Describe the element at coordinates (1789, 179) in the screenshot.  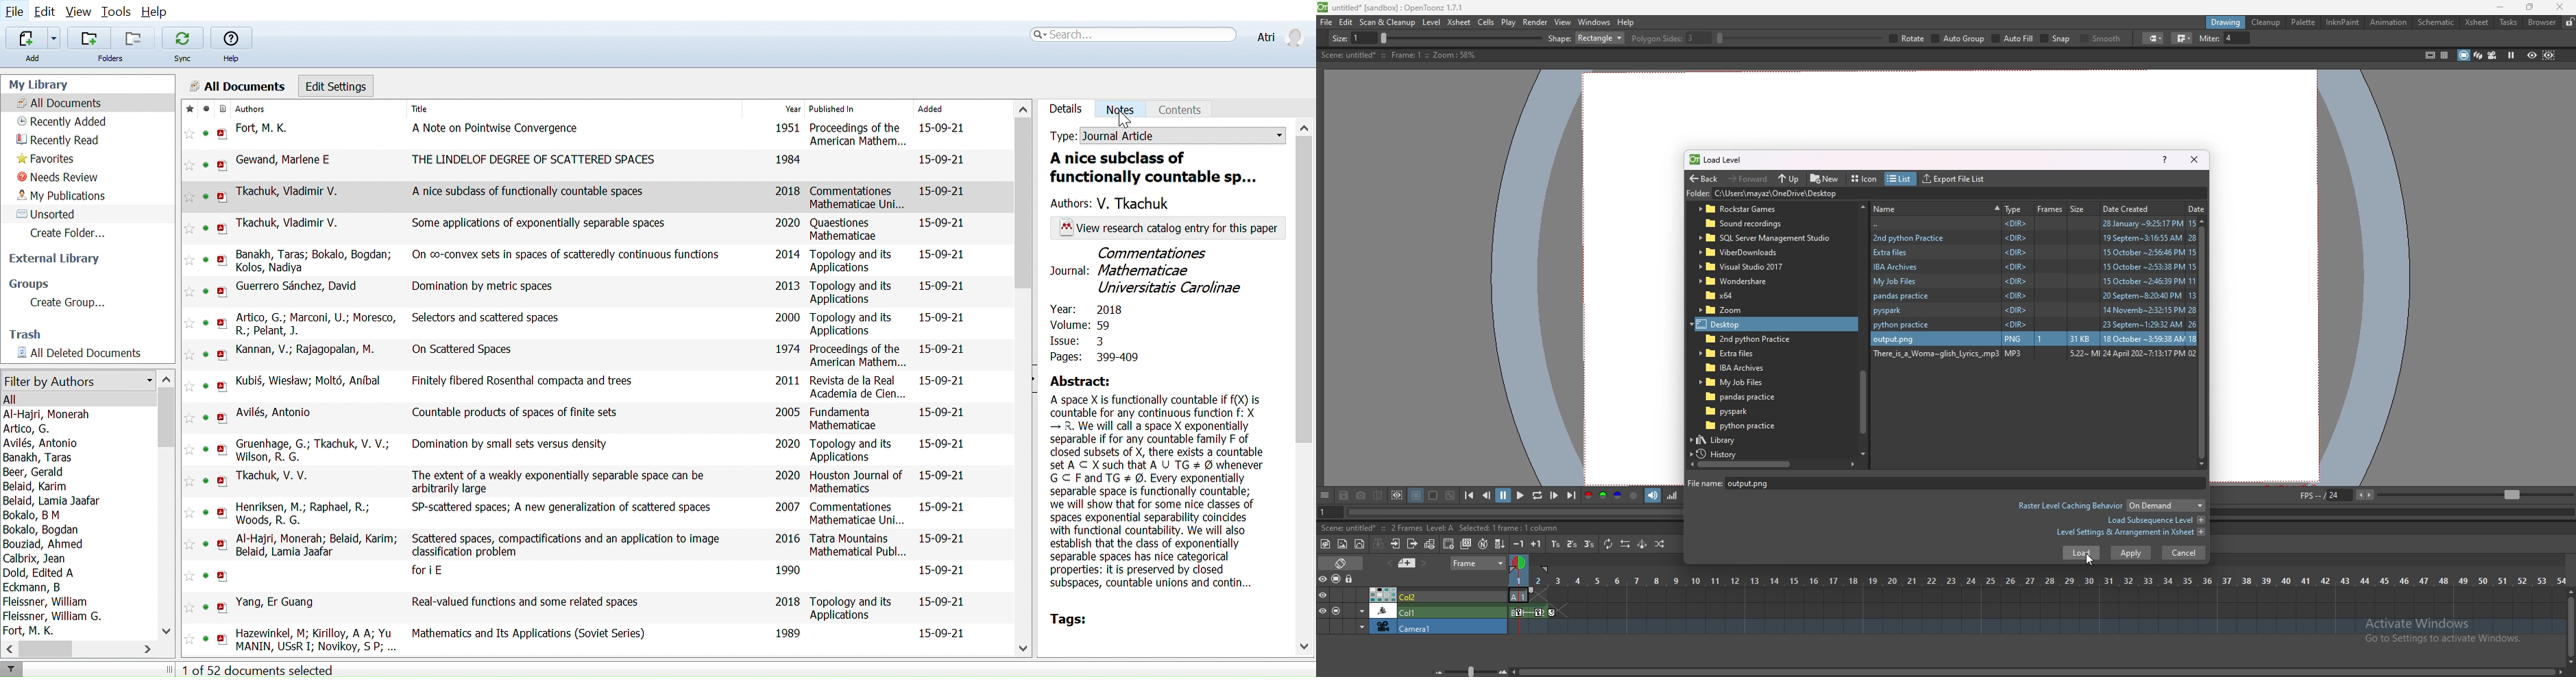
I see `up` at that location.